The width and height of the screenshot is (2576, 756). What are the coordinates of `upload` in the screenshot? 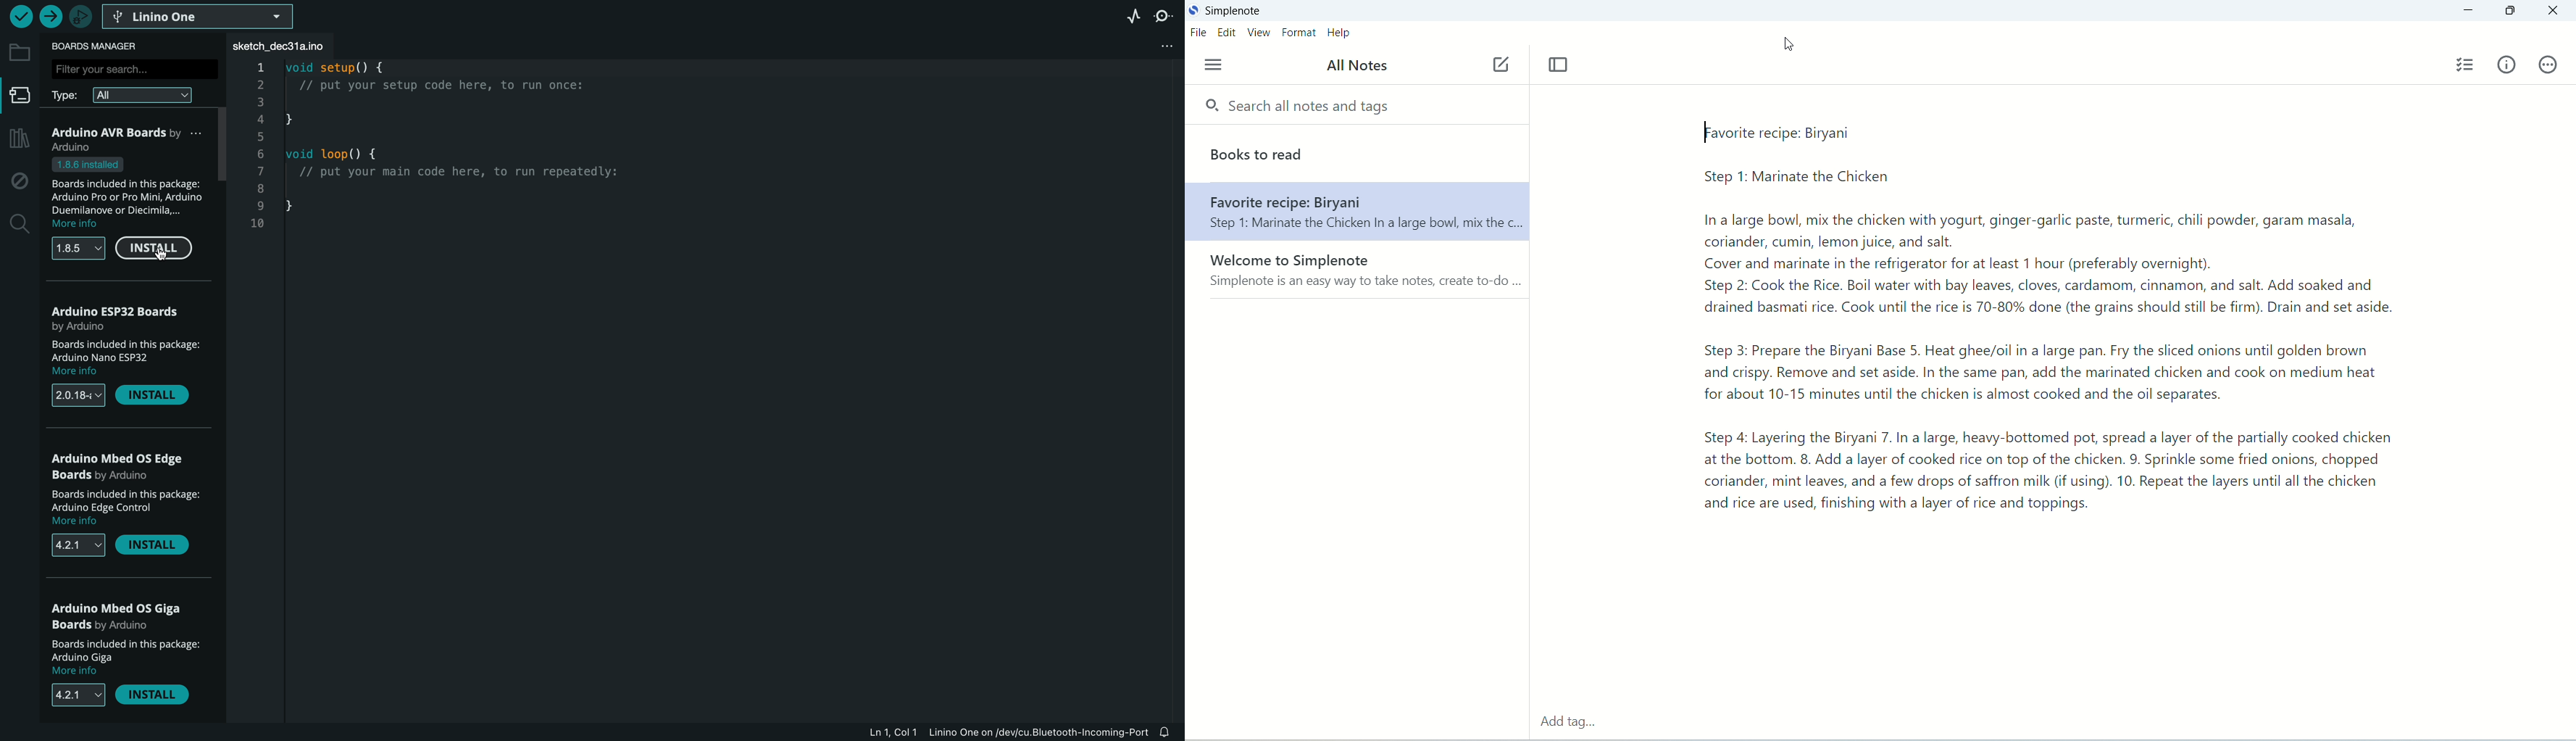 It's located at (50, 17).